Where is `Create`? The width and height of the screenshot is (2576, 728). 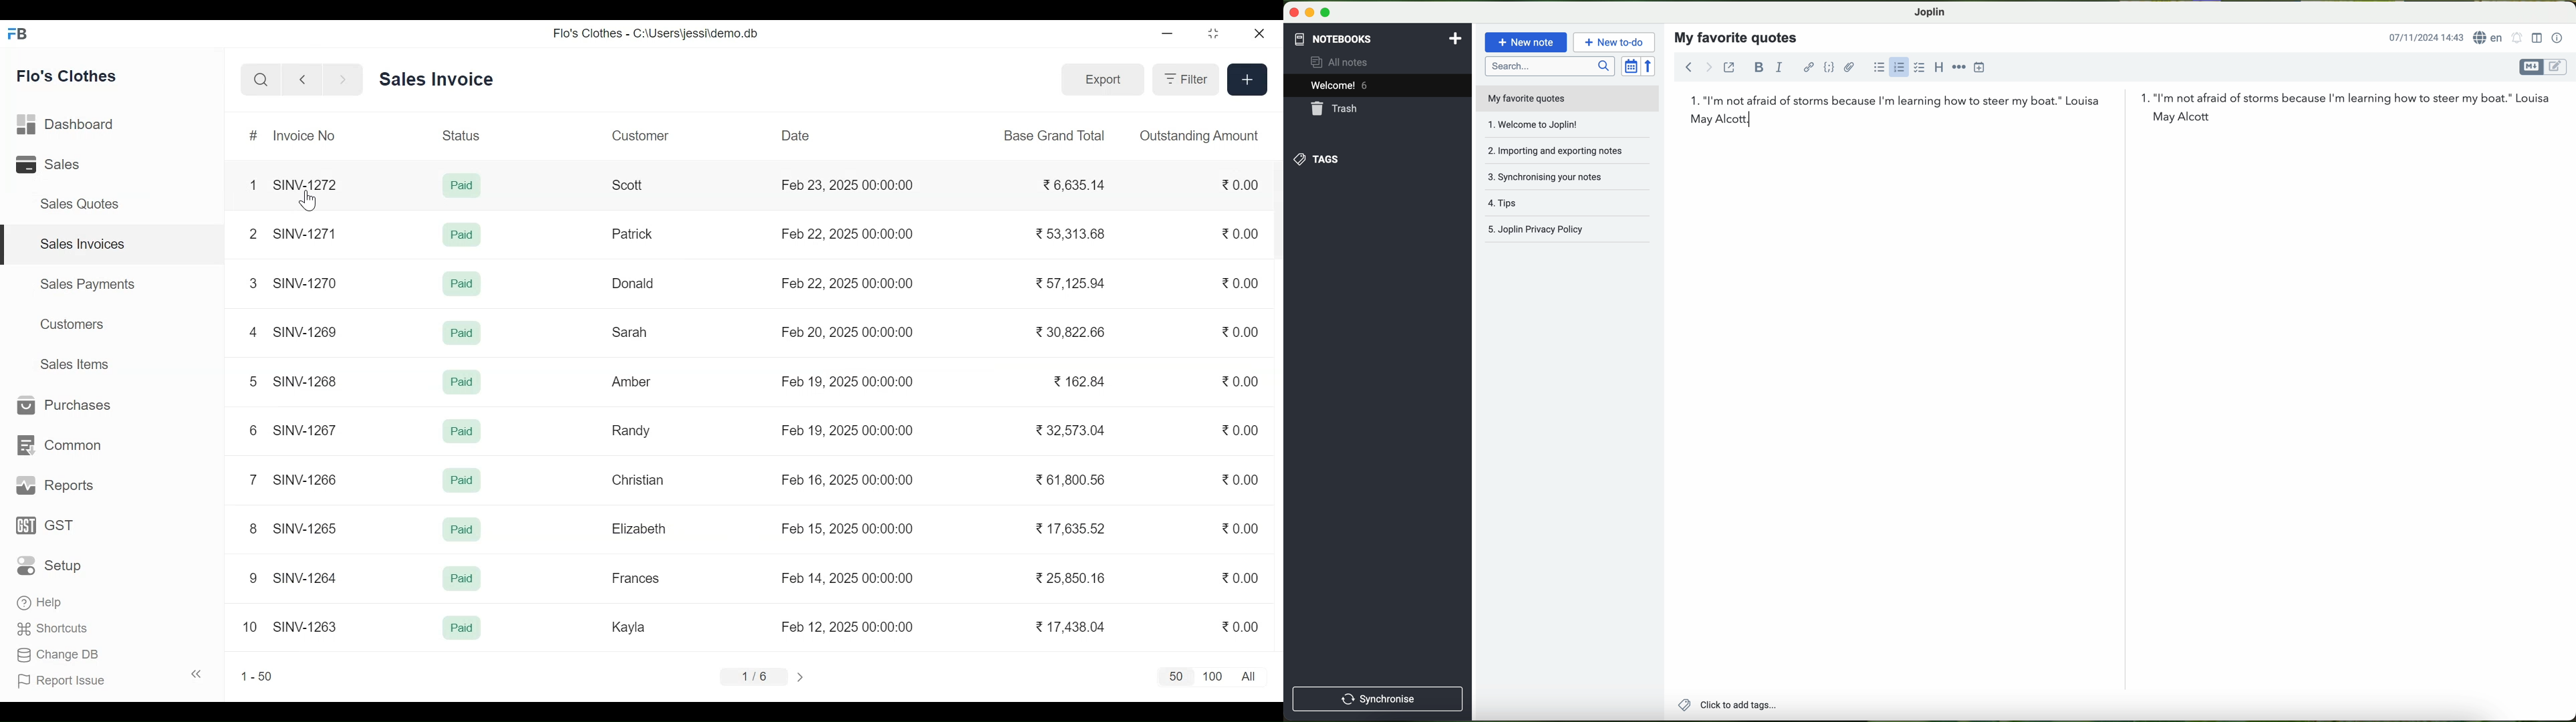 Create is located at coordinates (1247, 80).